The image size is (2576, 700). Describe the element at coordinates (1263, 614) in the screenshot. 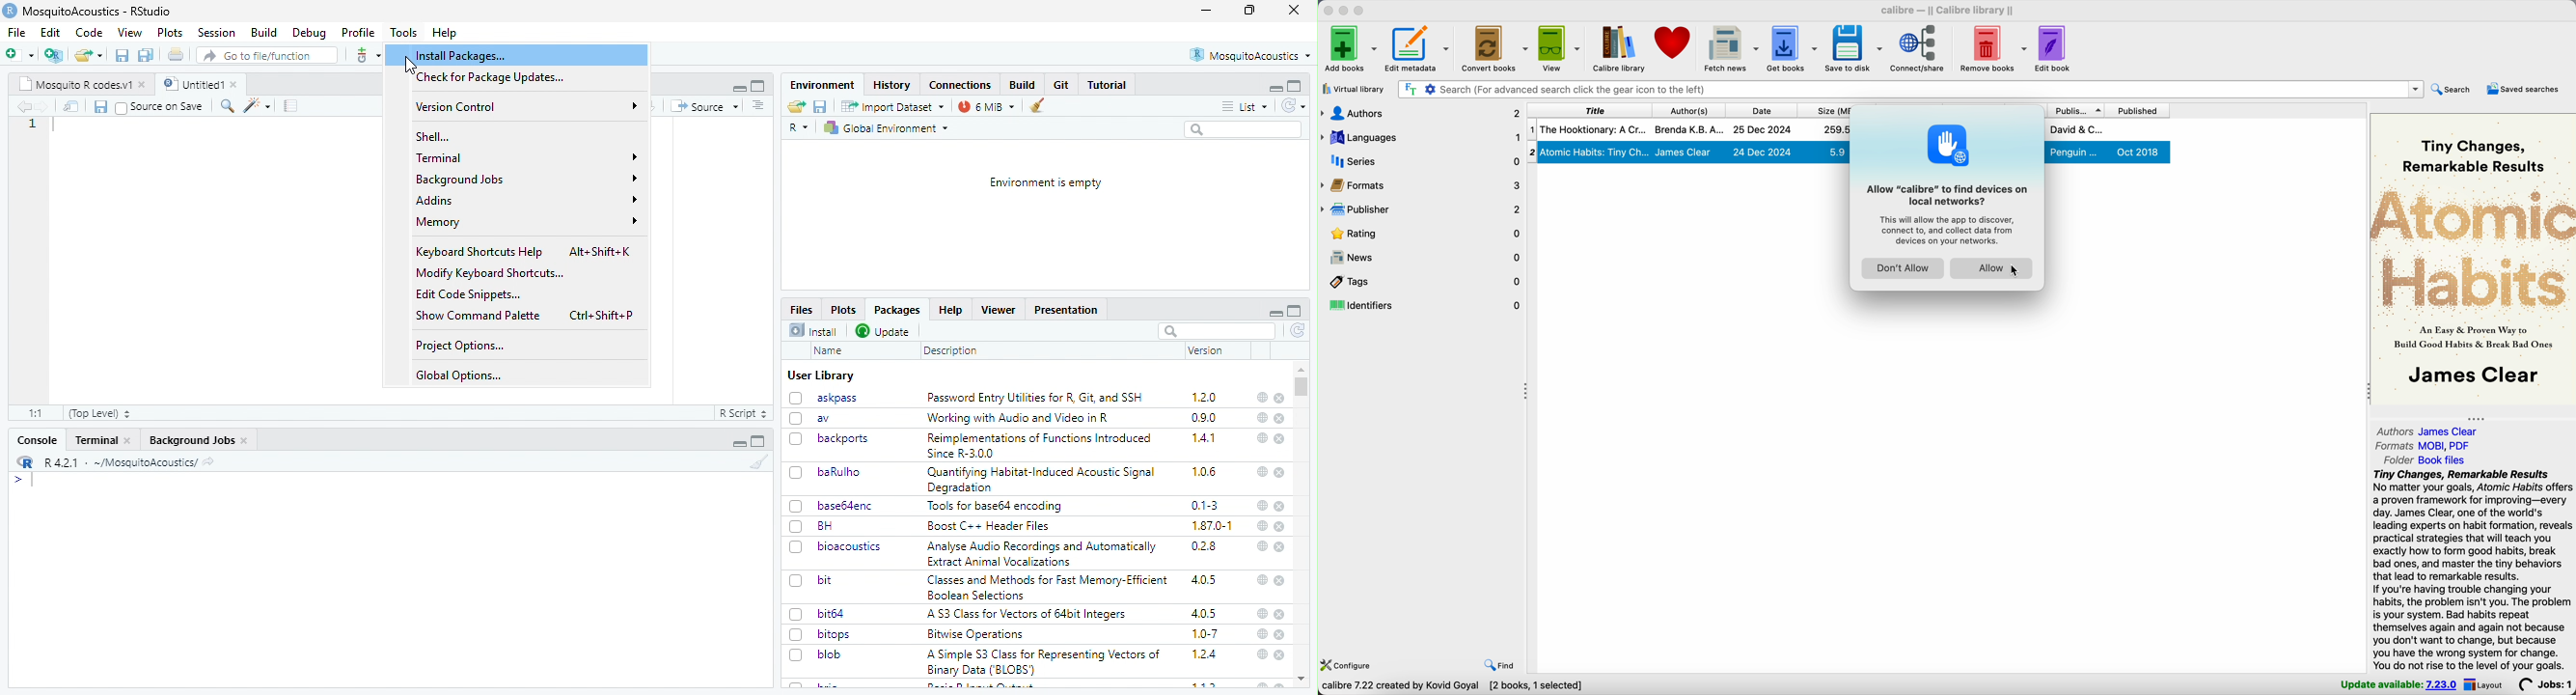

I see `web` at that location.